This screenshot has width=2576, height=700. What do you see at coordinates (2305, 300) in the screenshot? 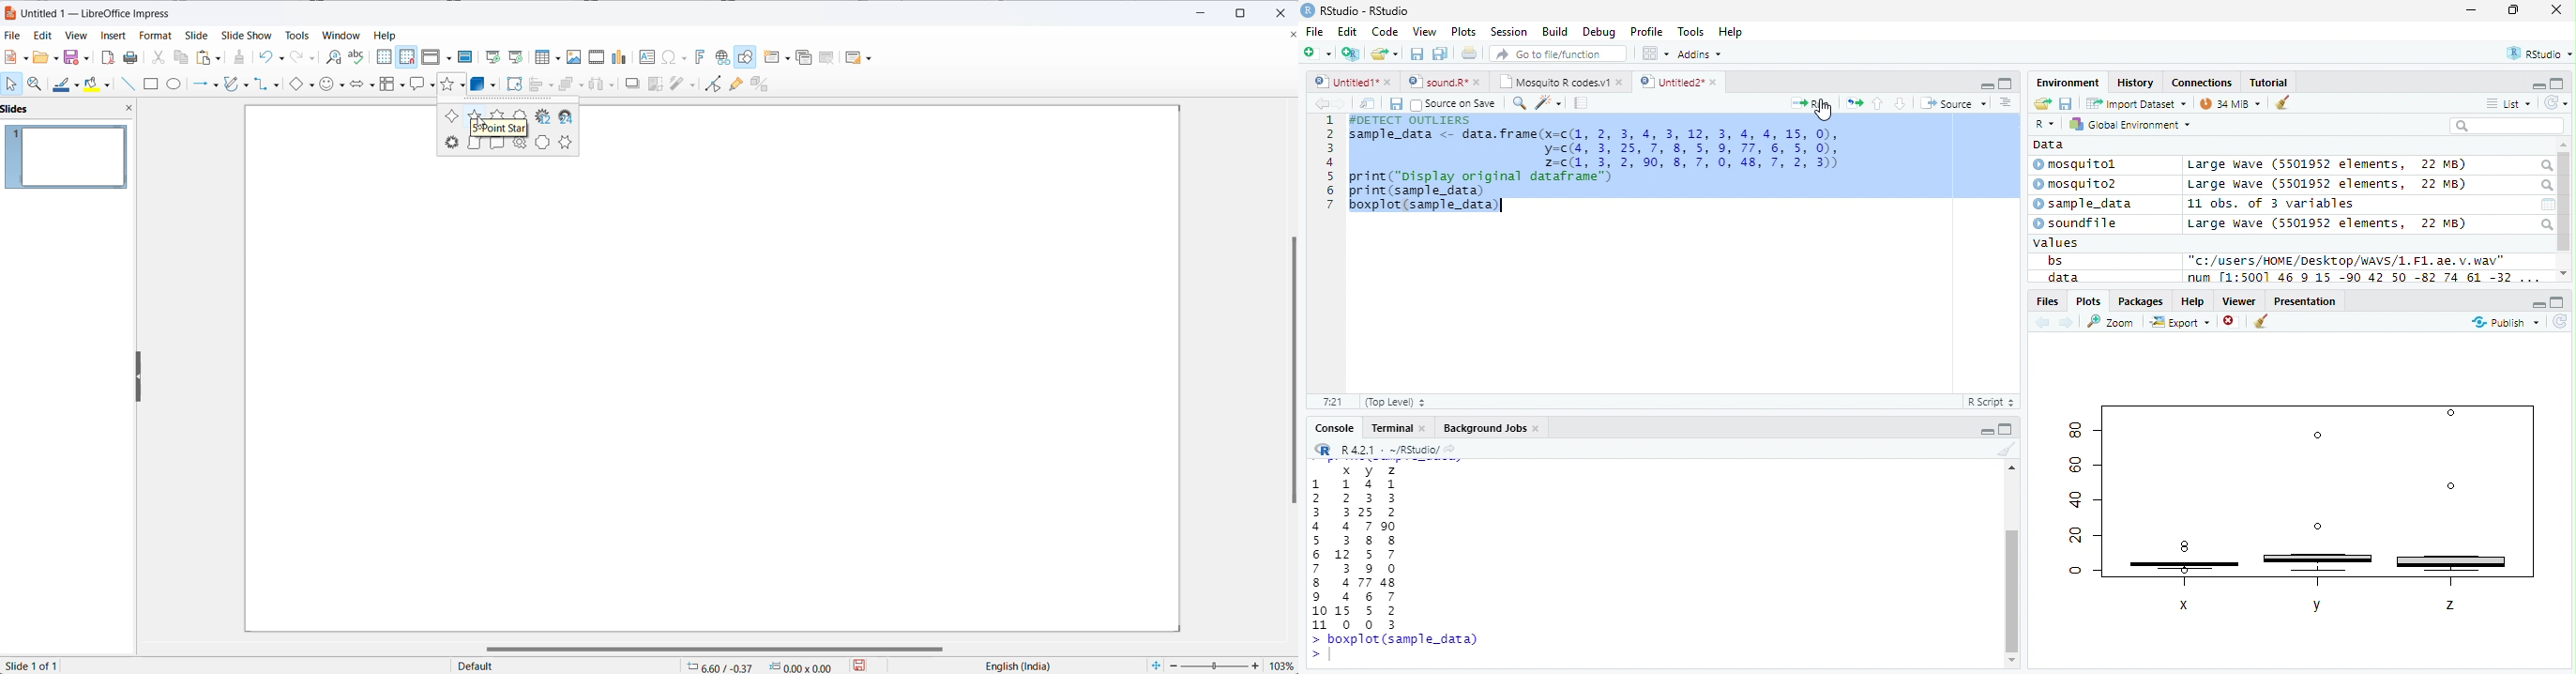
I see `Presentation` at bounding box center [2305, 300].